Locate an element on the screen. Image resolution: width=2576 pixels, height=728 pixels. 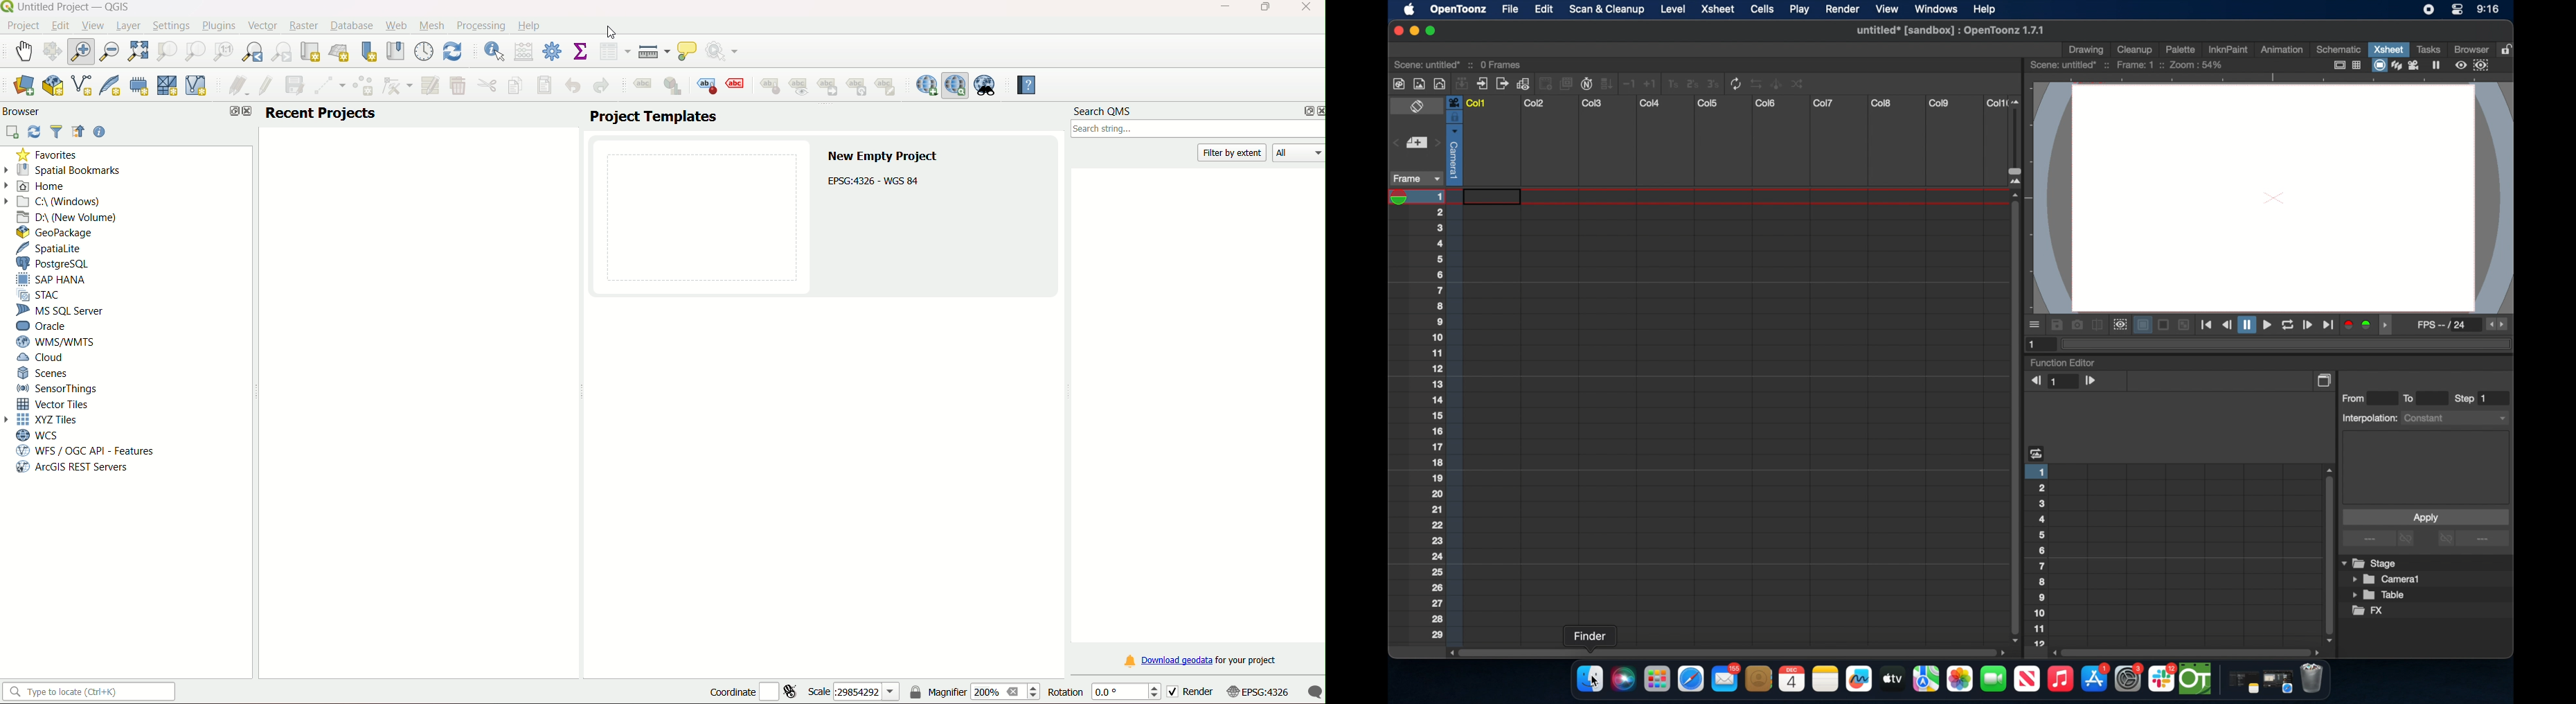
trash is located at coordinates (2312, 680).